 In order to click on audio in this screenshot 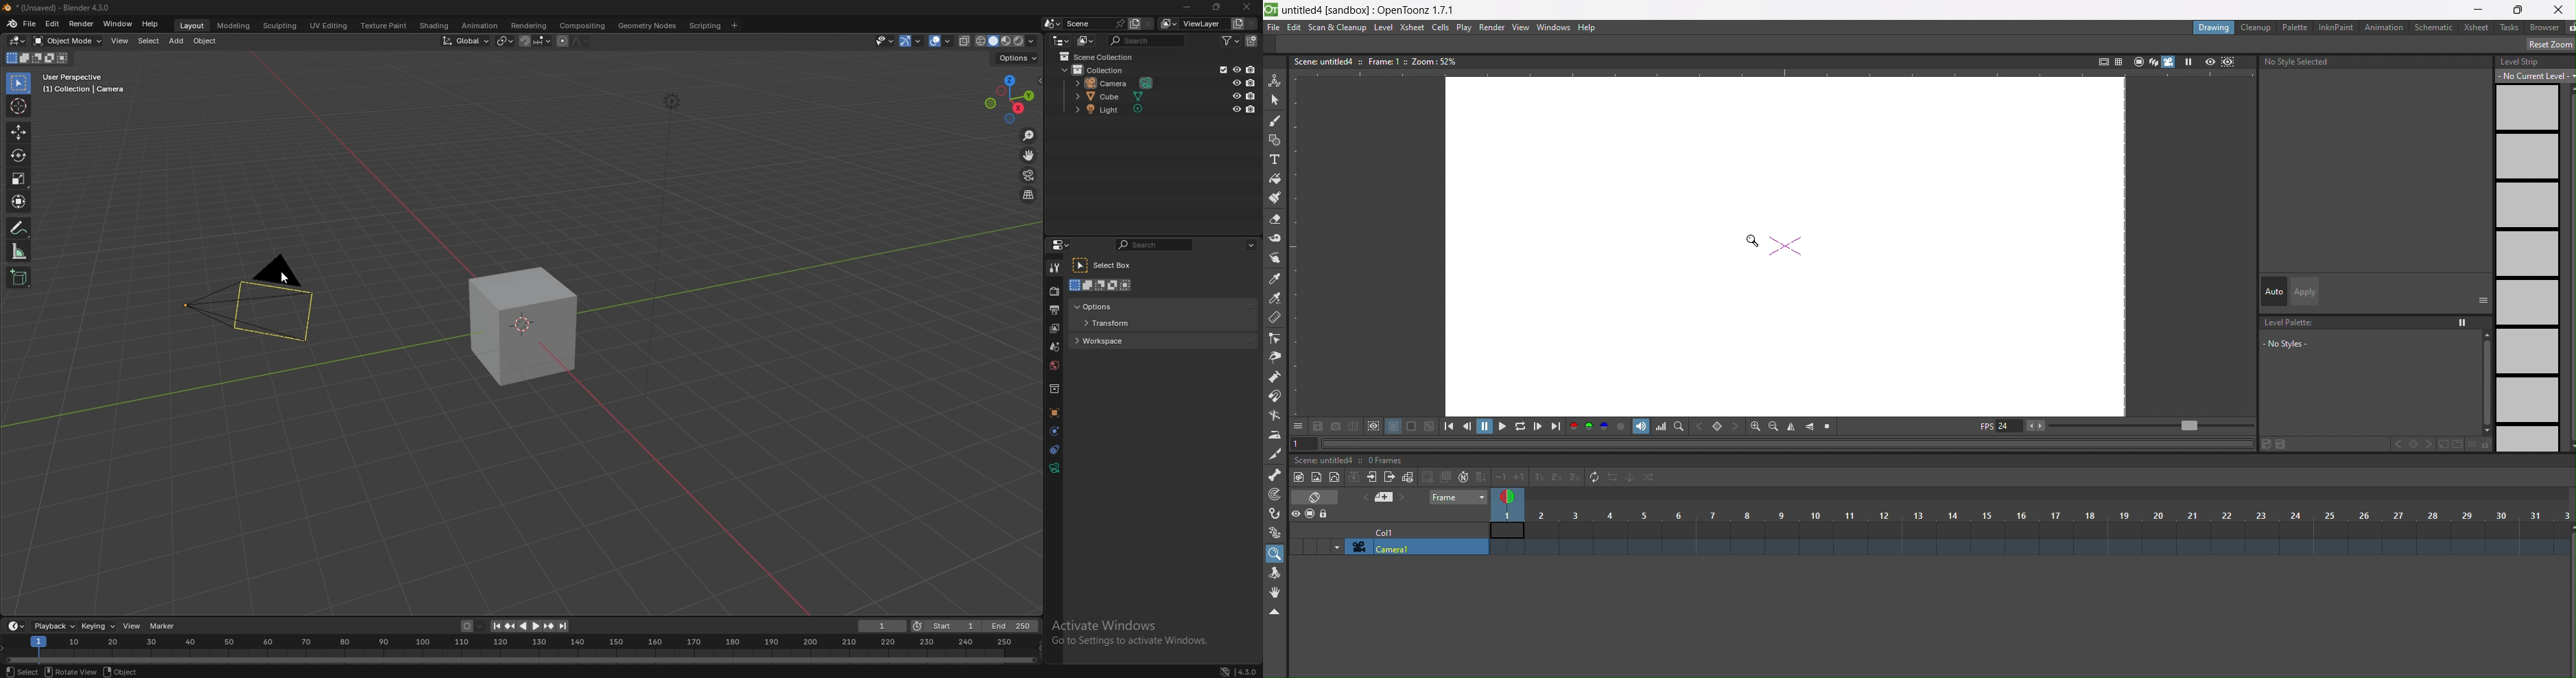, I will do `click(1641, 427)`.